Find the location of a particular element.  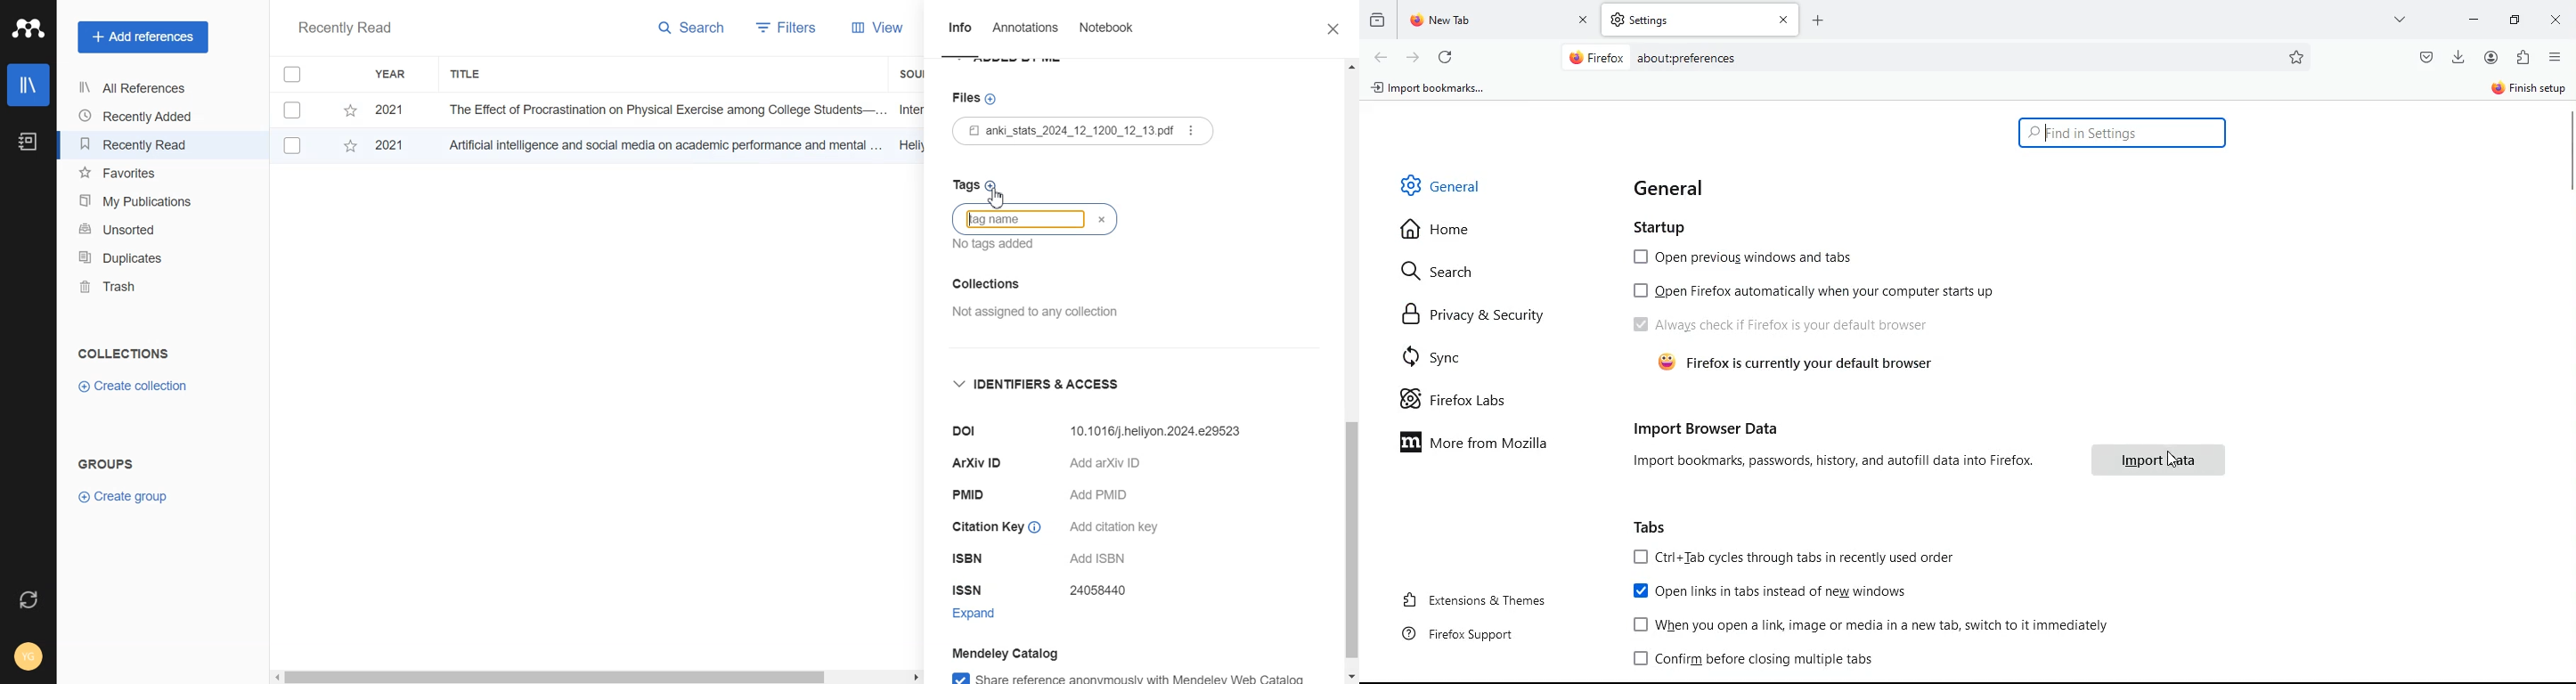

Checkbox is located at coordinates (295, 72).